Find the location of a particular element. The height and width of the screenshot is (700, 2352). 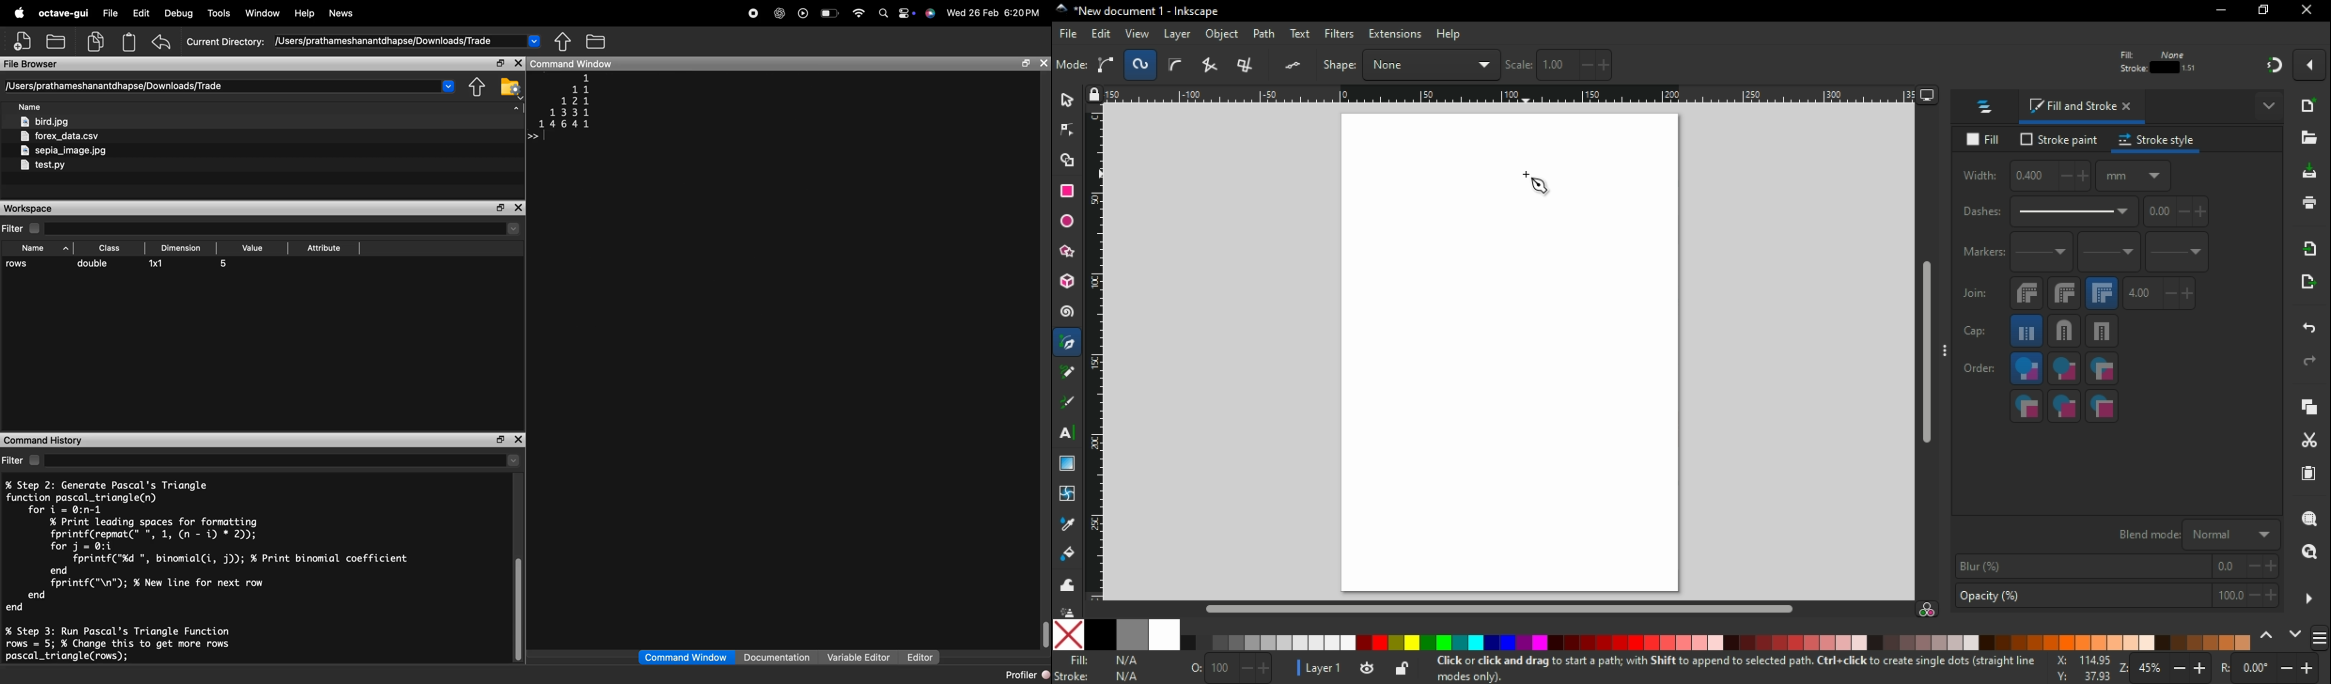

butt is located at coordinates (2028, 334).